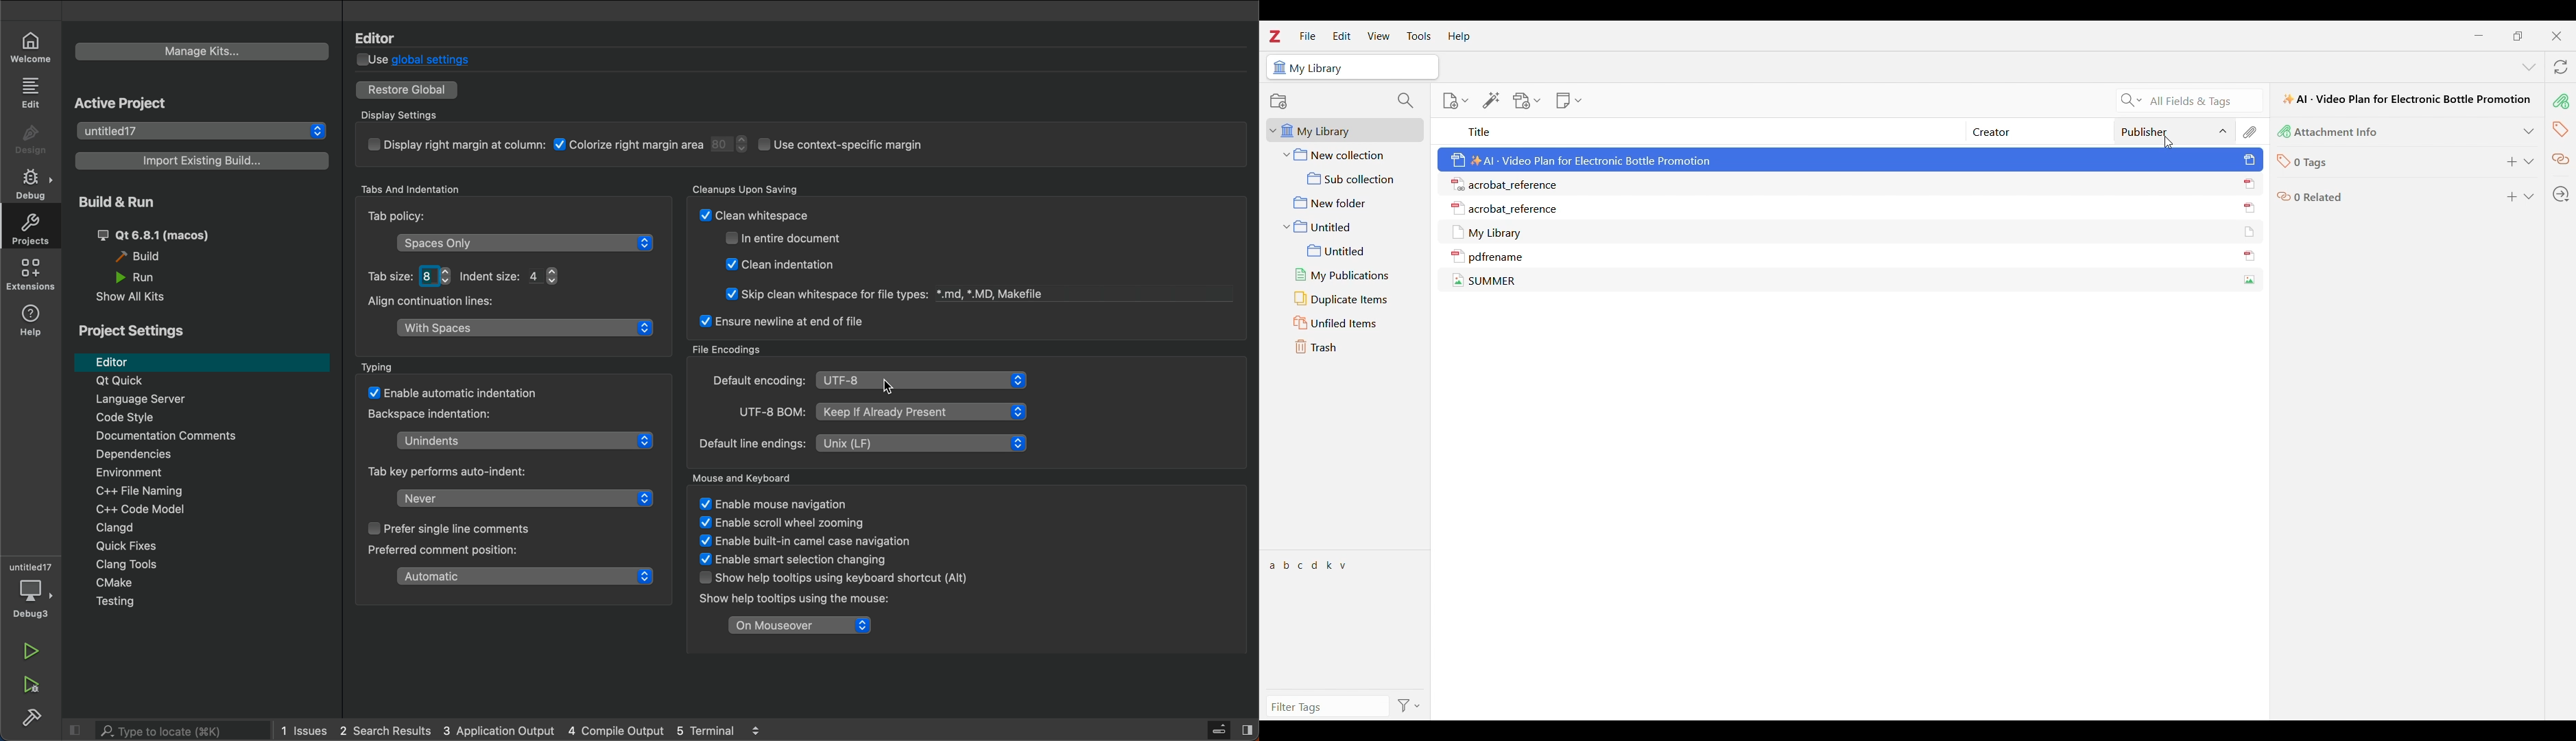 The height and width of the screenshot is (756, 2576). Describe the element at coordinates (798, 539) in the screenshot. I see `enable built-in camel case` at that location.